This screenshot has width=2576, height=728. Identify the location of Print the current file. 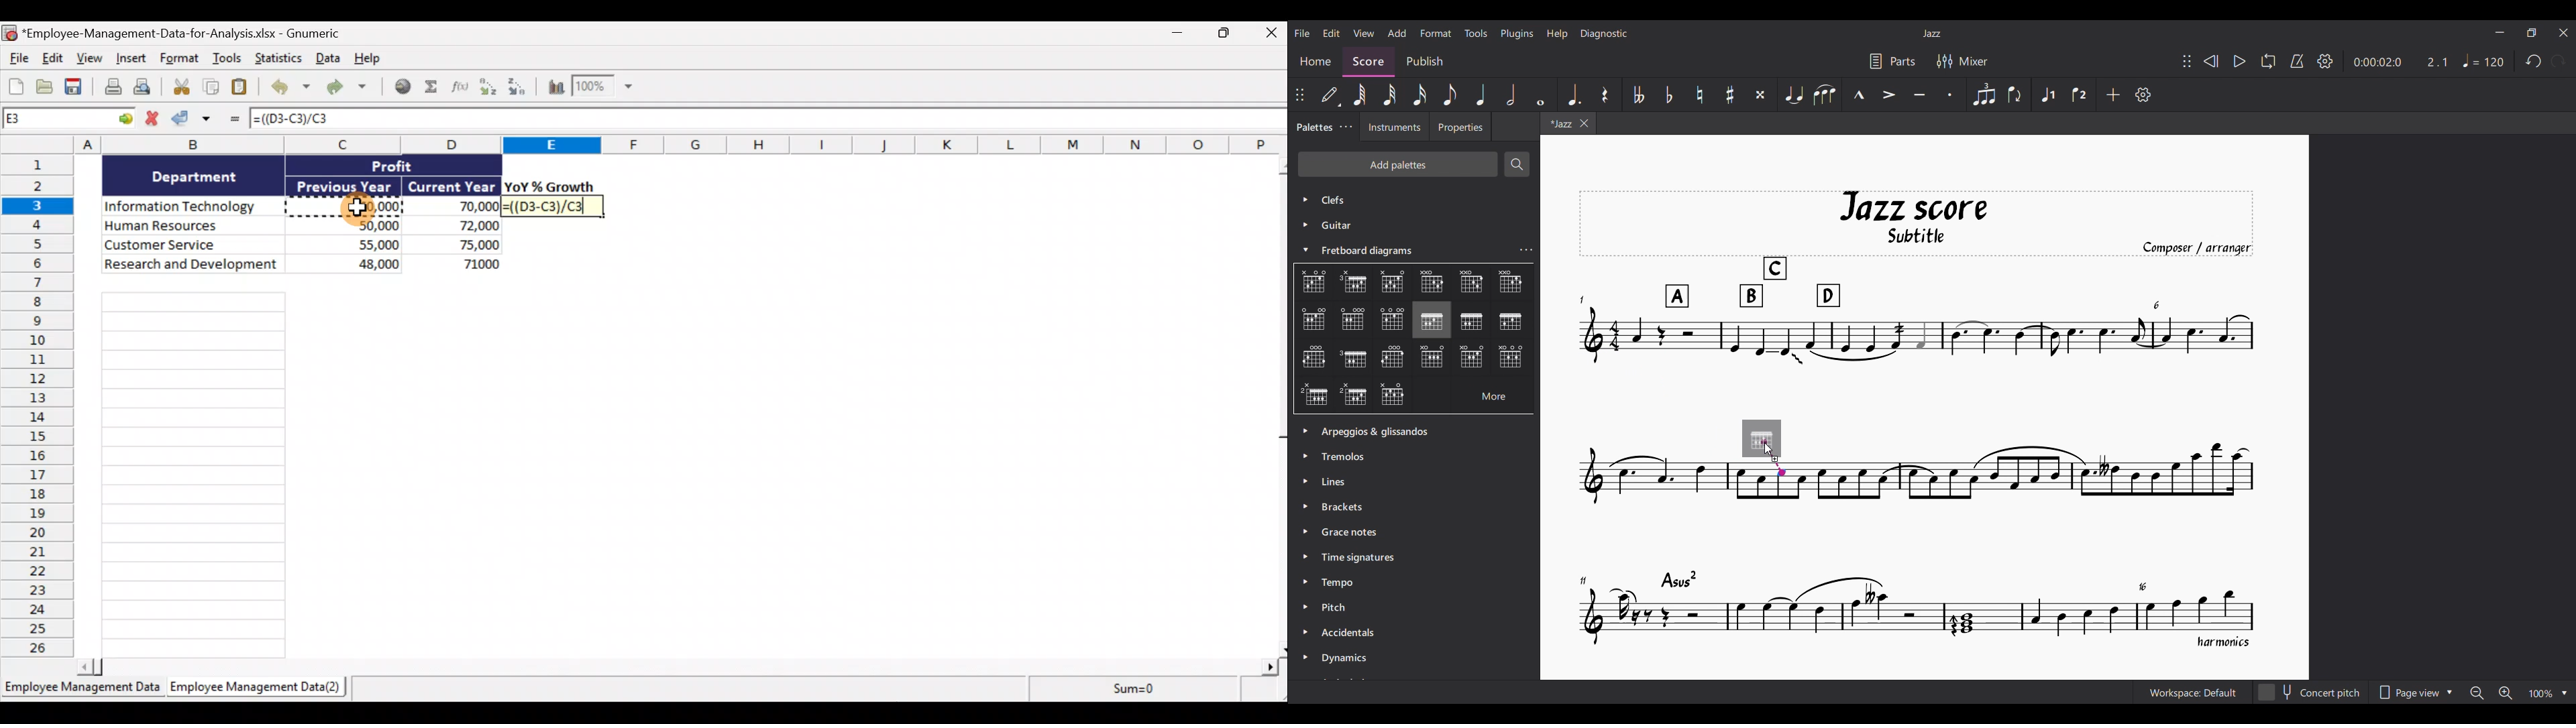
(111, 88).